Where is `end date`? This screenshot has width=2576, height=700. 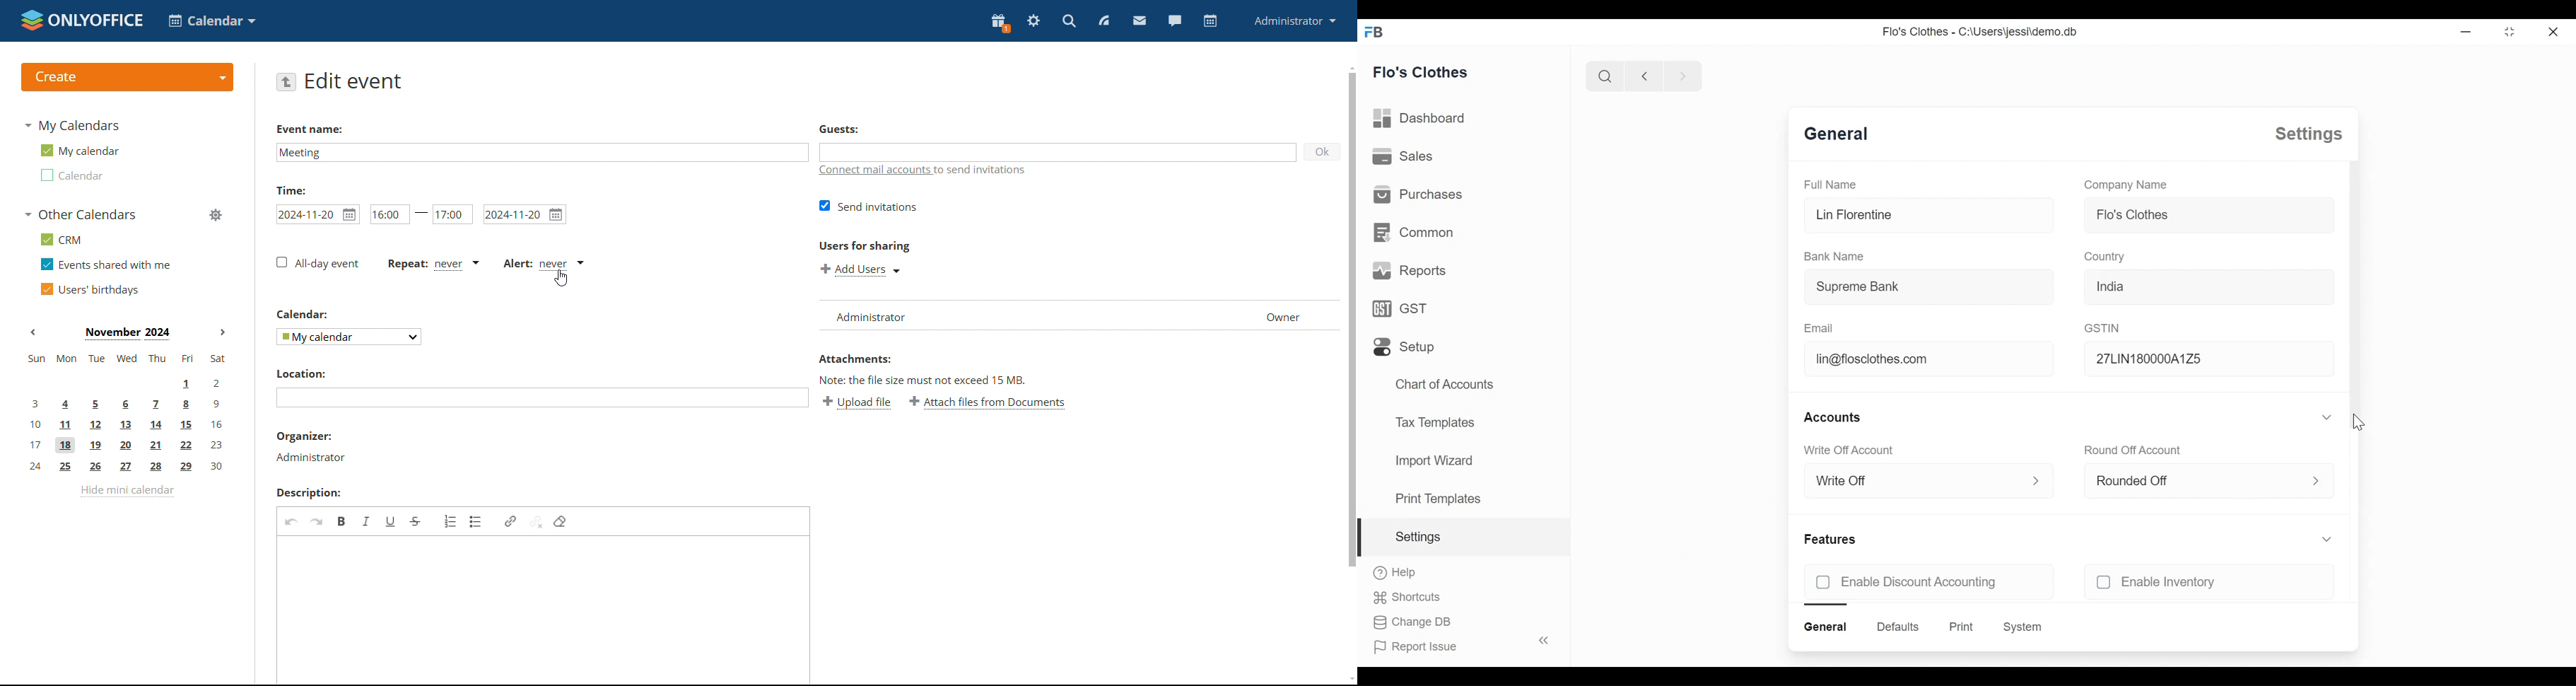
end date is located at coordinates (525, 214).